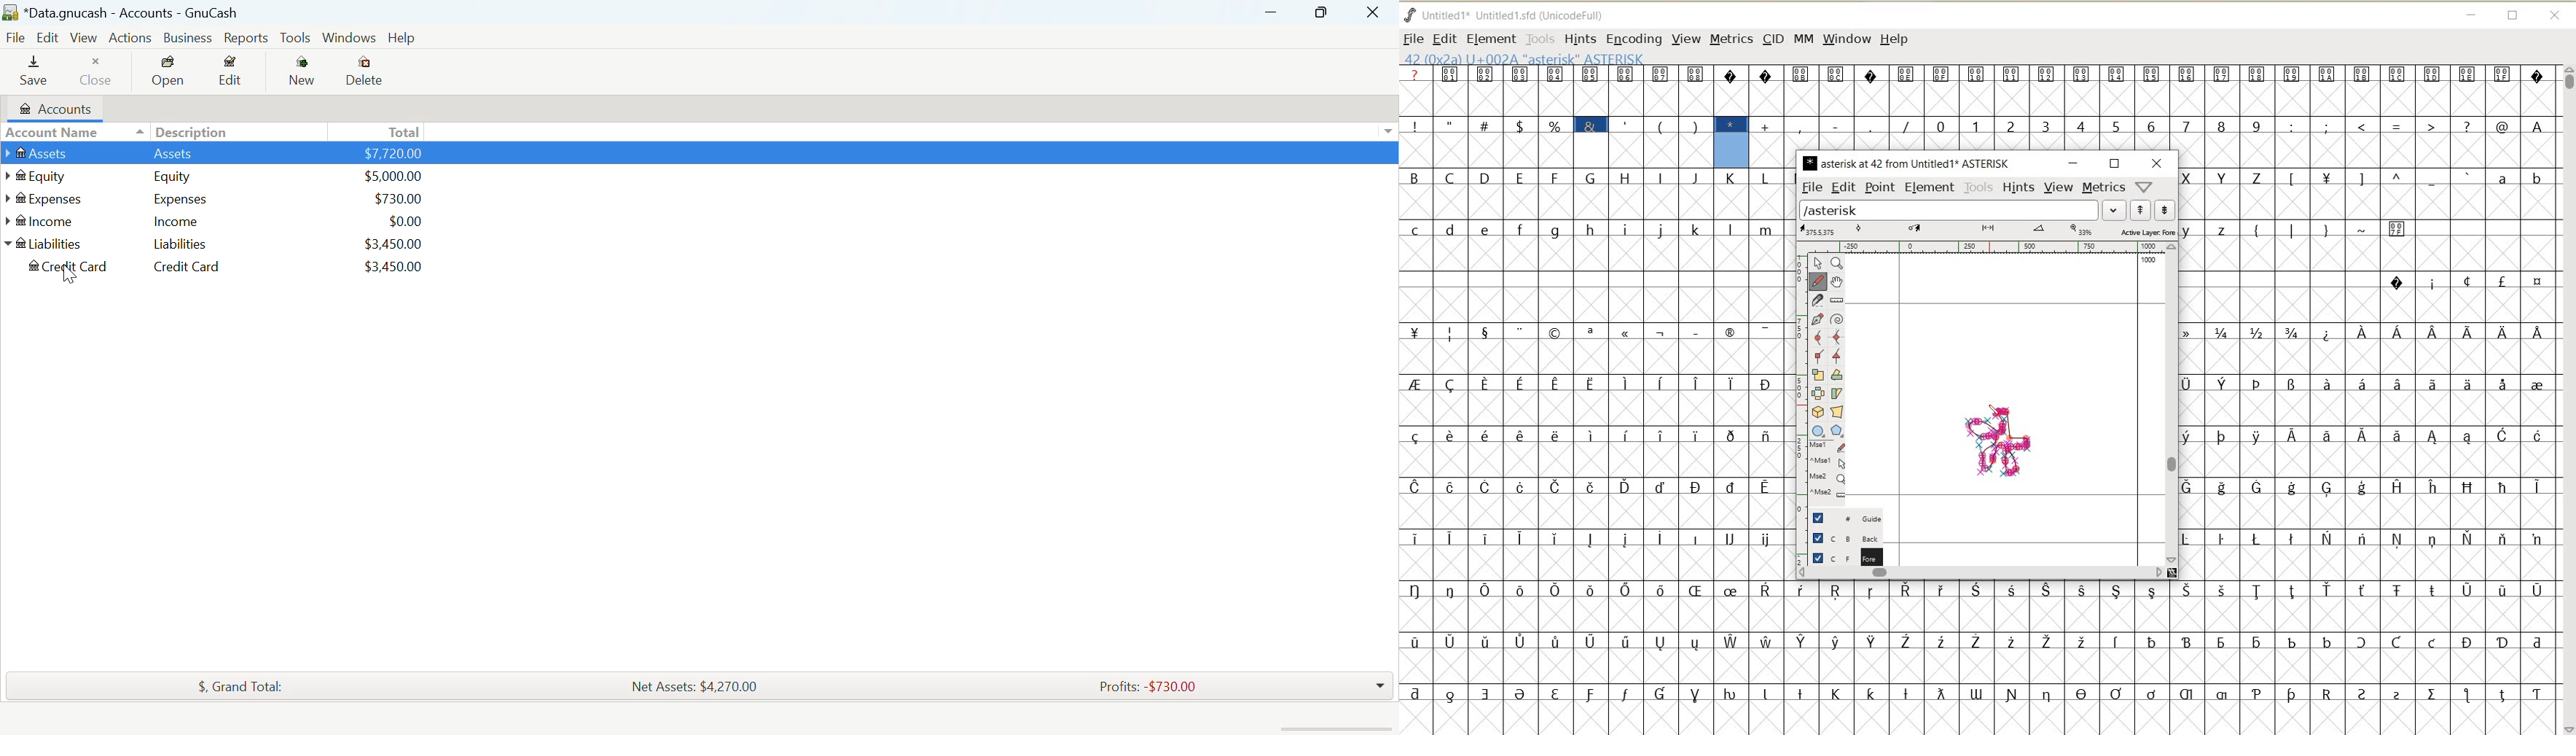 This screenshot has width=2576, height=756. Describe the element at coordinates (1539, 39) in the screenshot. I see `TOOLS` at that location.